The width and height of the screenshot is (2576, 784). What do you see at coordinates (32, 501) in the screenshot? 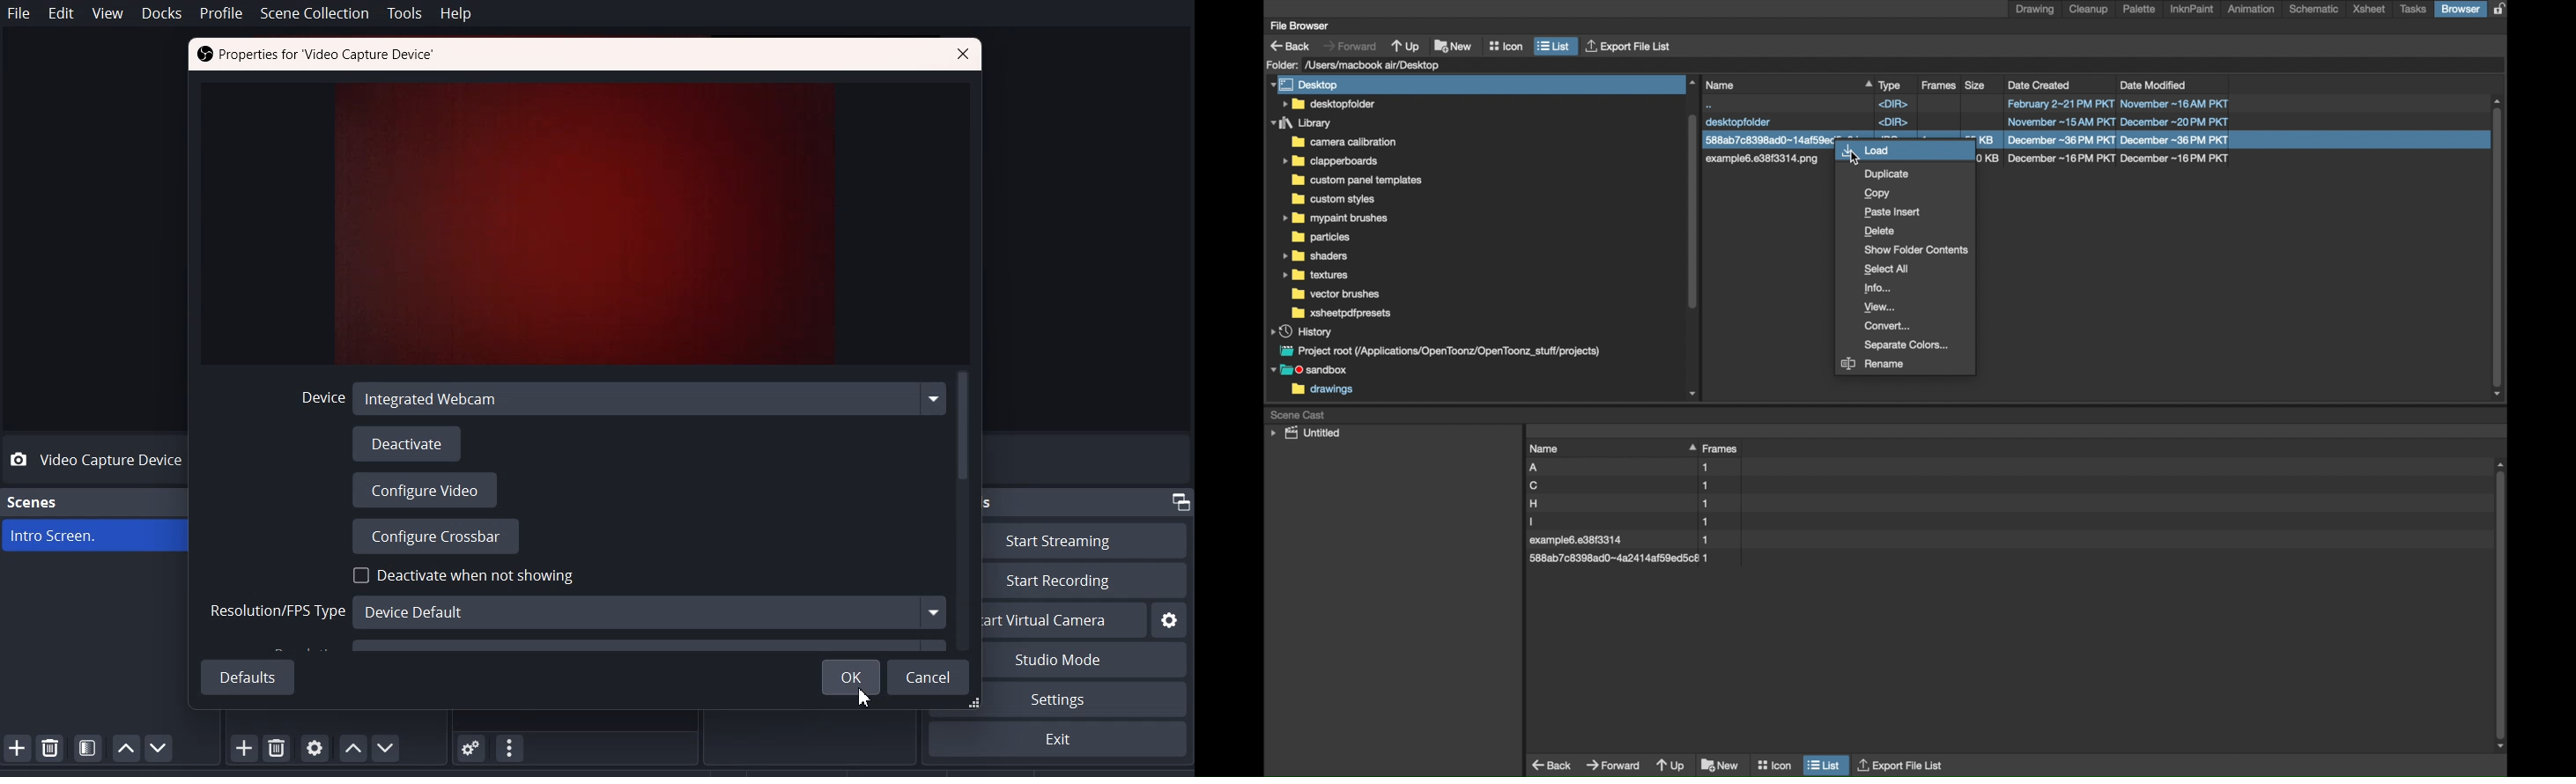
I see `Scene` at bounding box center [32, 501].